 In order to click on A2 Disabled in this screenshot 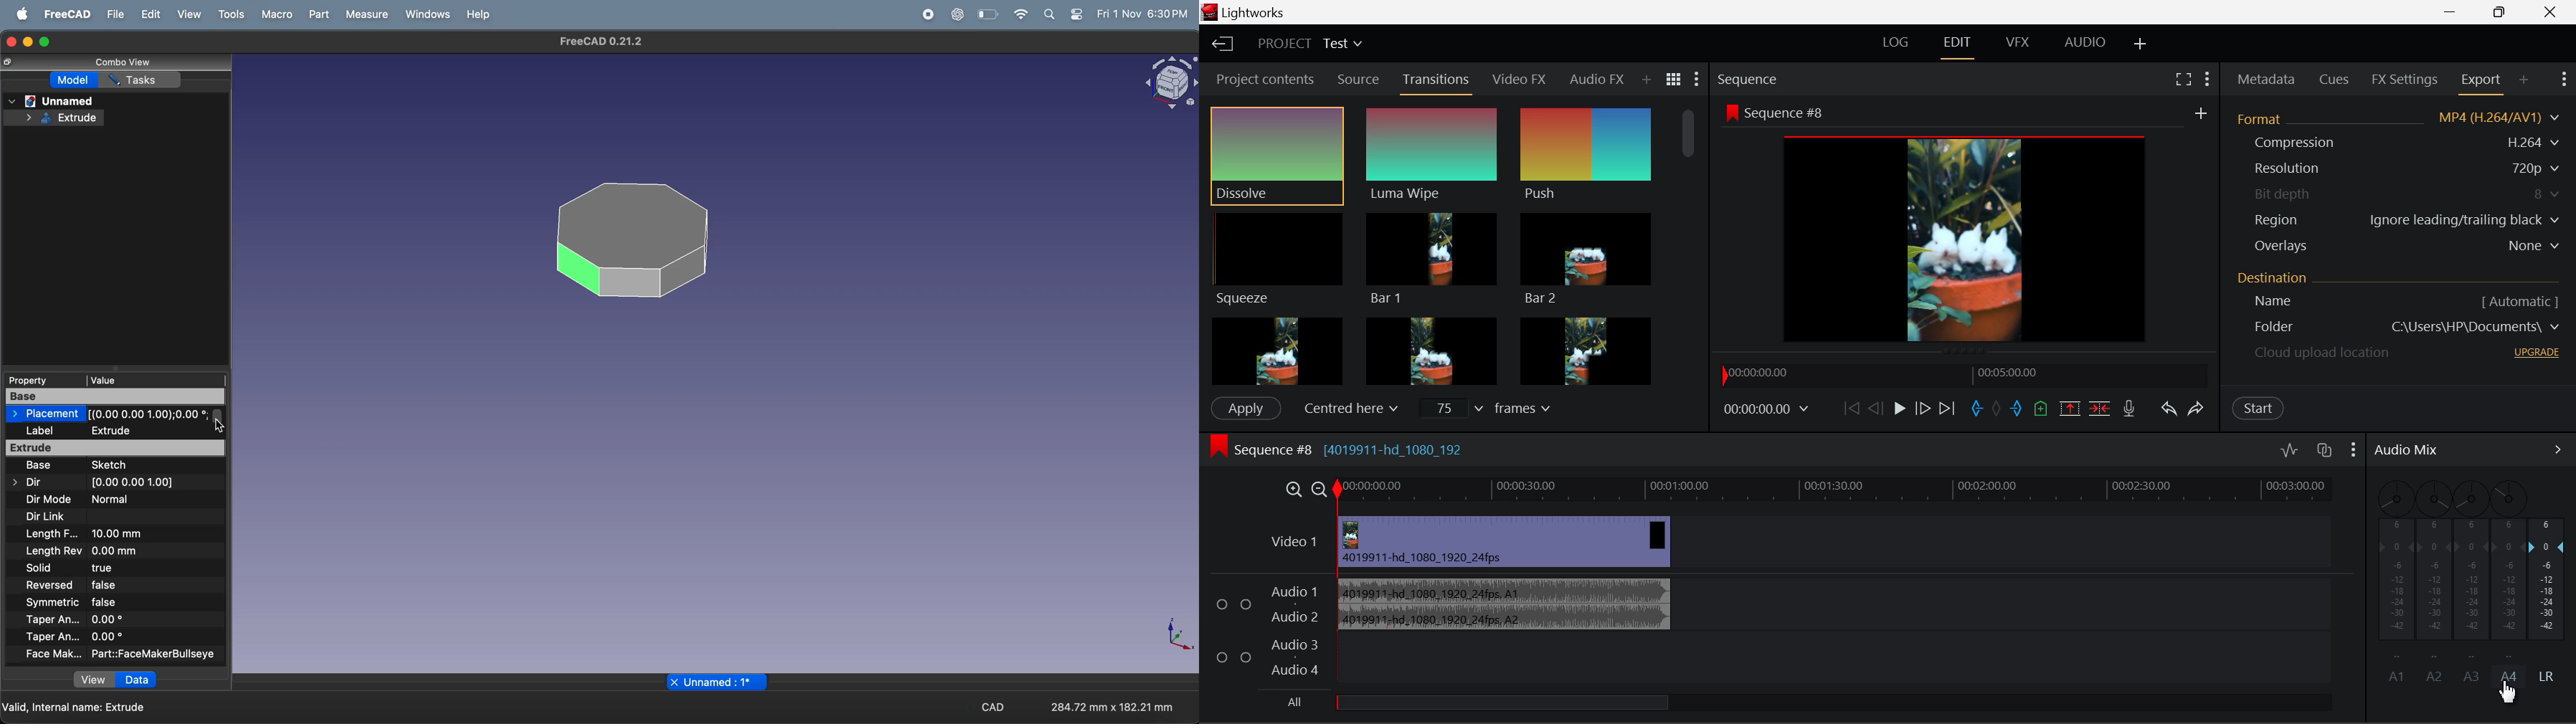, I will do `click(2434, 580)`.